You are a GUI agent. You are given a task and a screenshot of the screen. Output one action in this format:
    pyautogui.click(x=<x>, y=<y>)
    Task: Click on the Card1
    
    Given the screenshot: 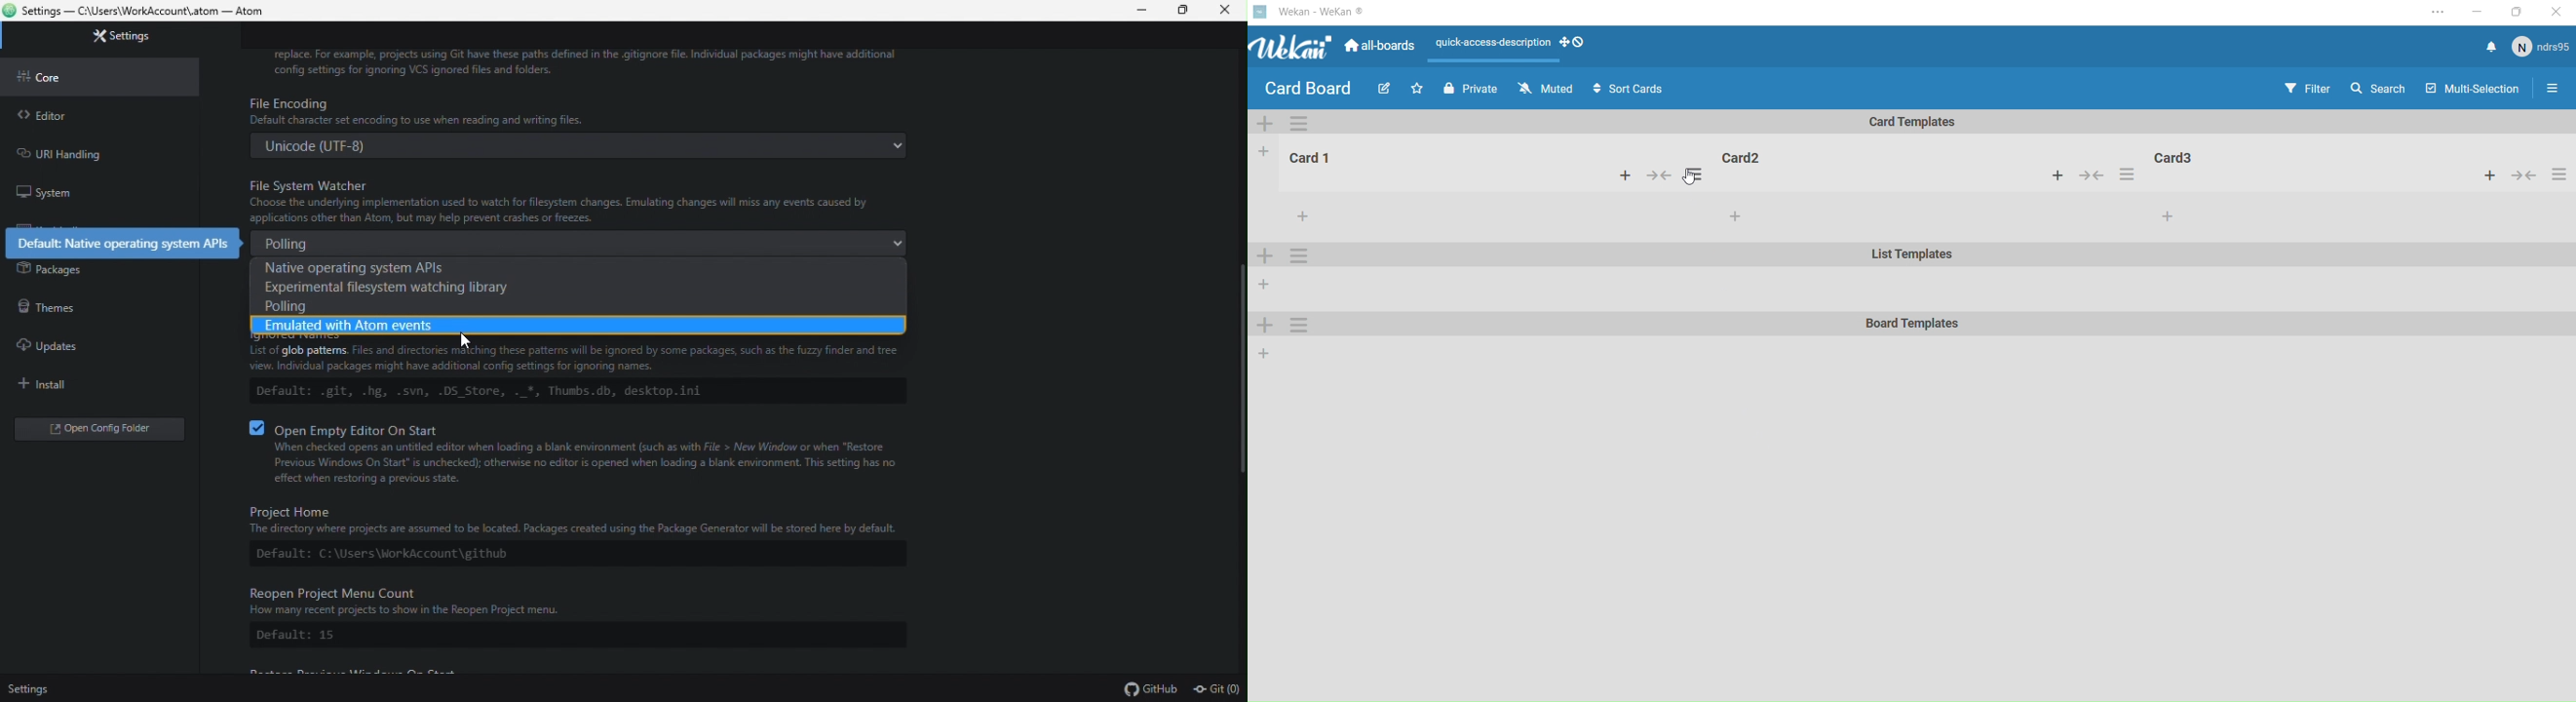 What is the action you would take?
    pyautogui.click(x=1310, y=158)
    